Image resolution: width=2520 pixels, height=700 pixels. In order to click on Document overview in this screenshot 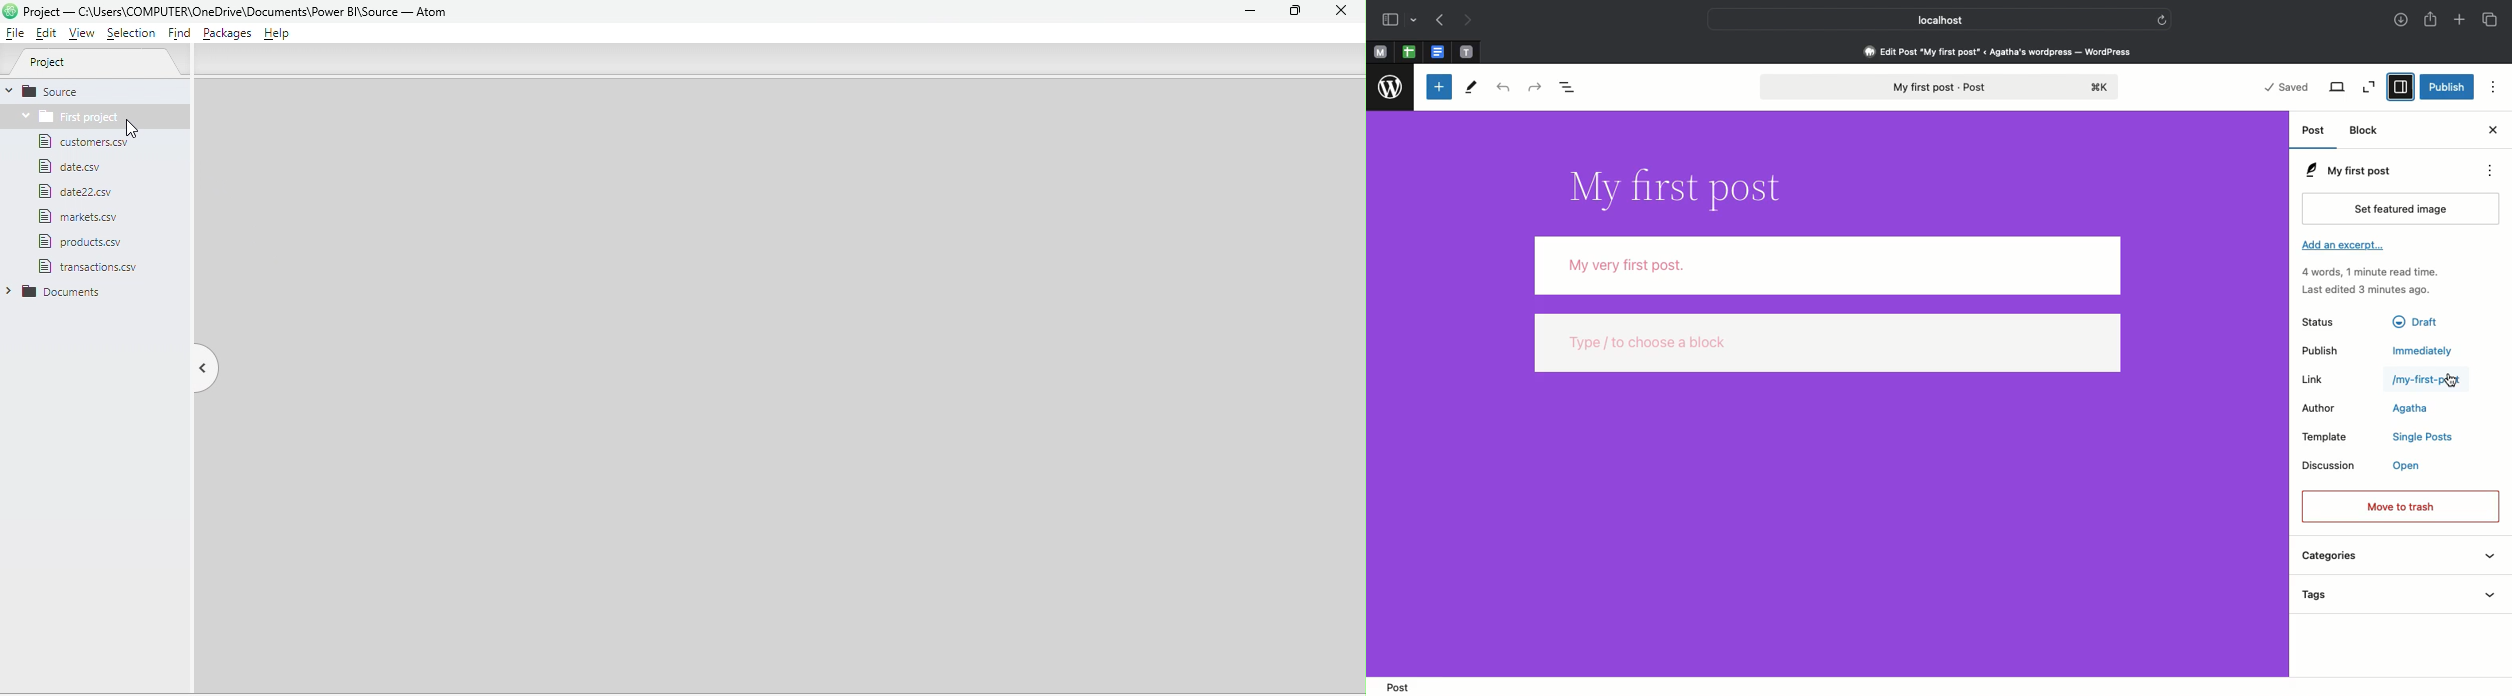, I will do `click(1571, 85)`.